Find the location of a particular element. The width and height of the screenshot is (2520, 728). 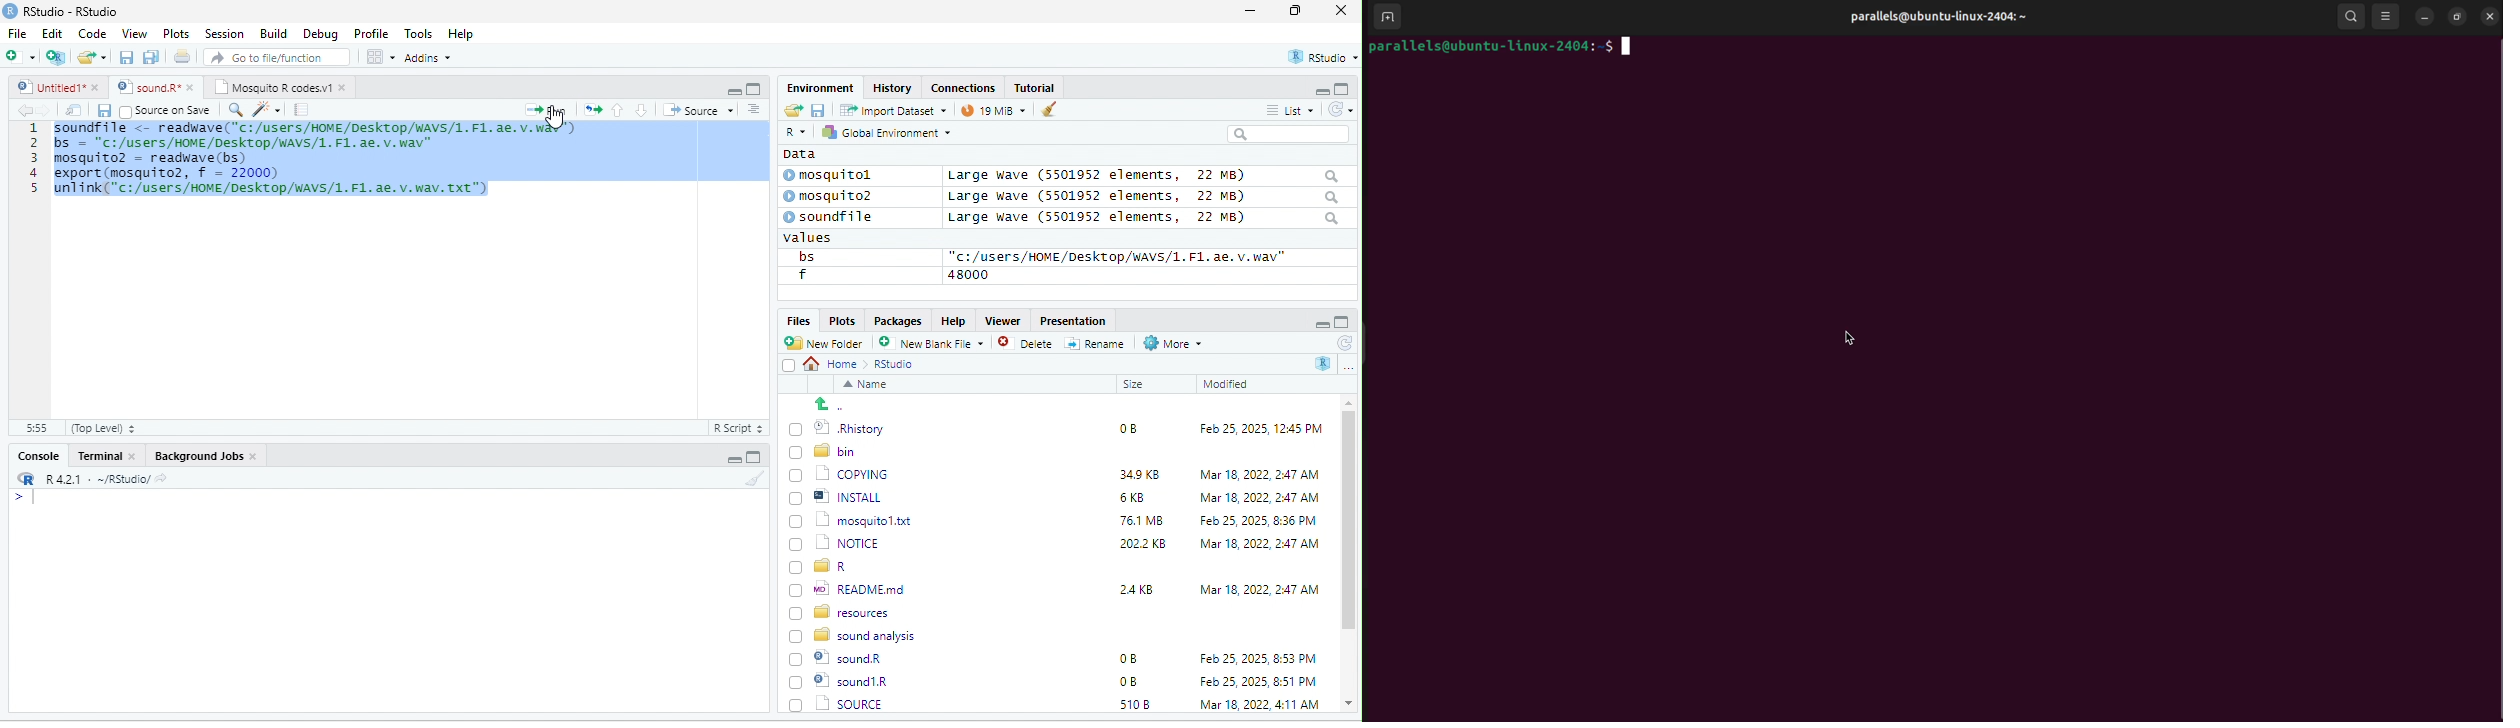

save is located at coordinates (103, 110).